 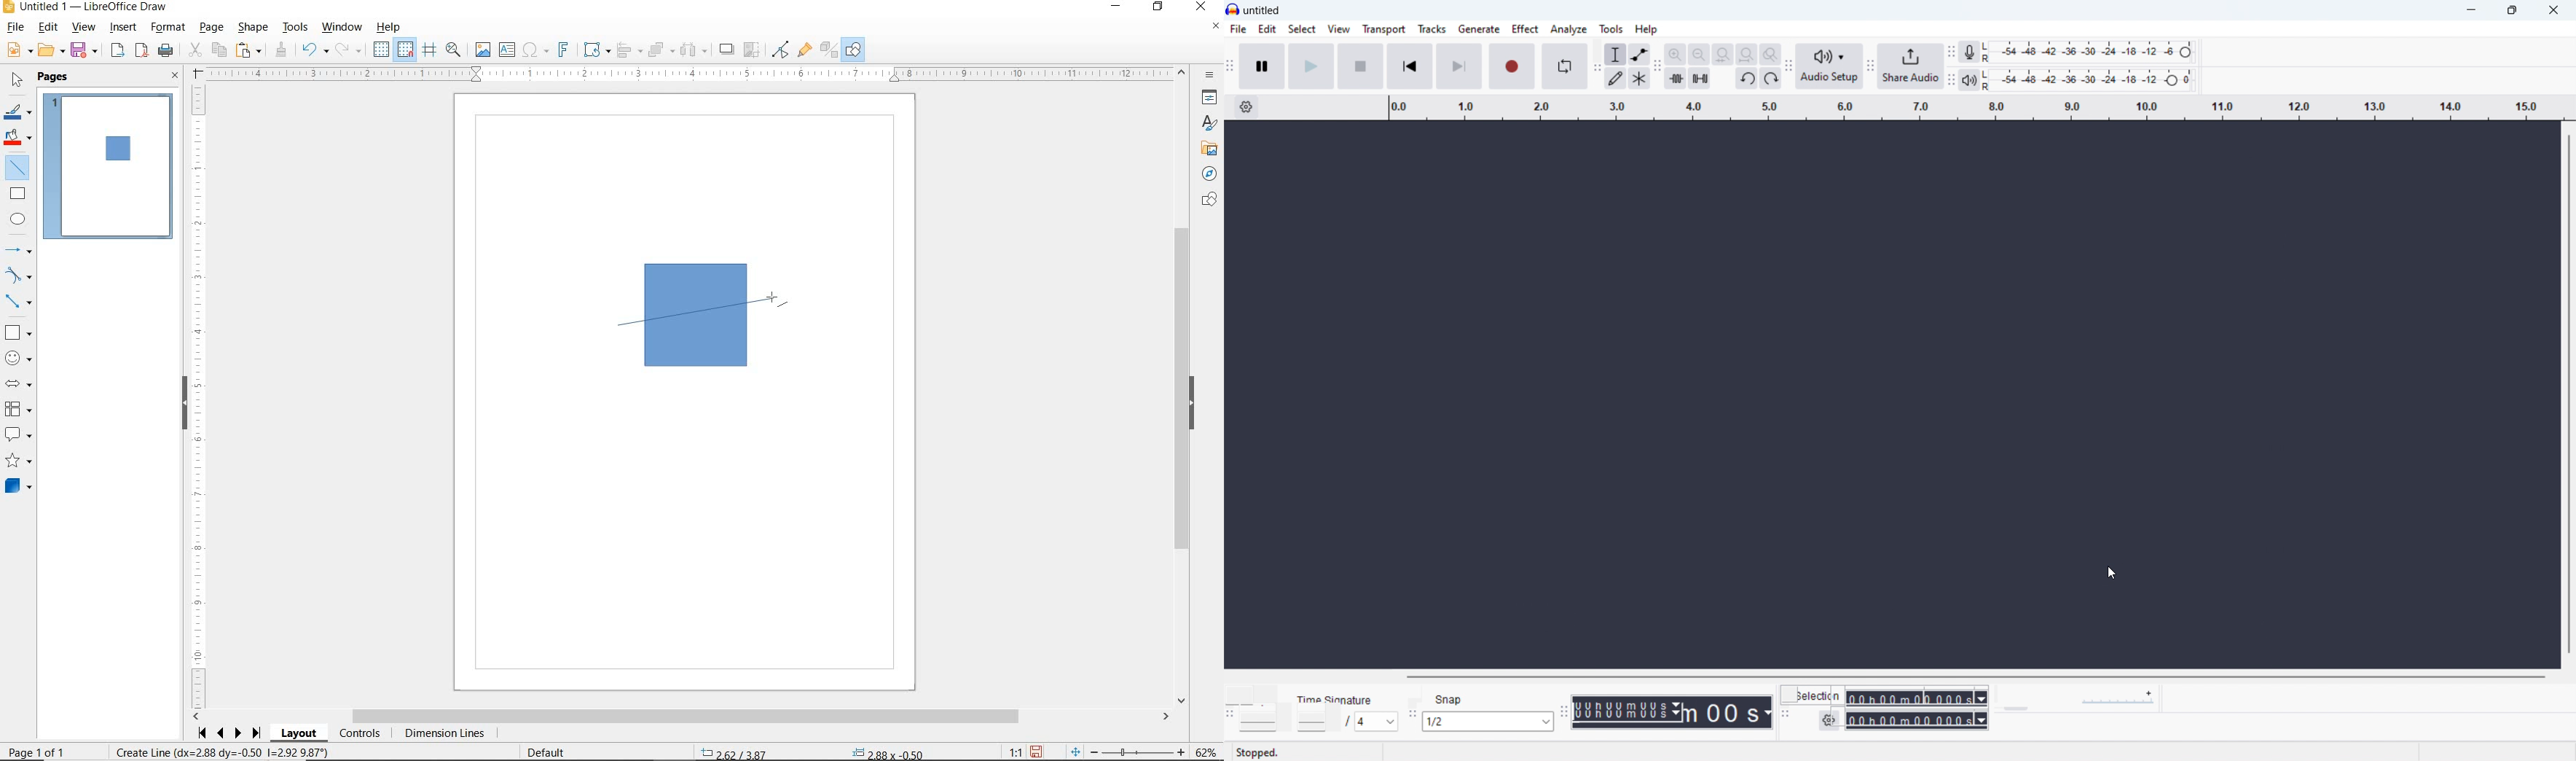 I want to click on zoom out, so click(x=1699, y=55).